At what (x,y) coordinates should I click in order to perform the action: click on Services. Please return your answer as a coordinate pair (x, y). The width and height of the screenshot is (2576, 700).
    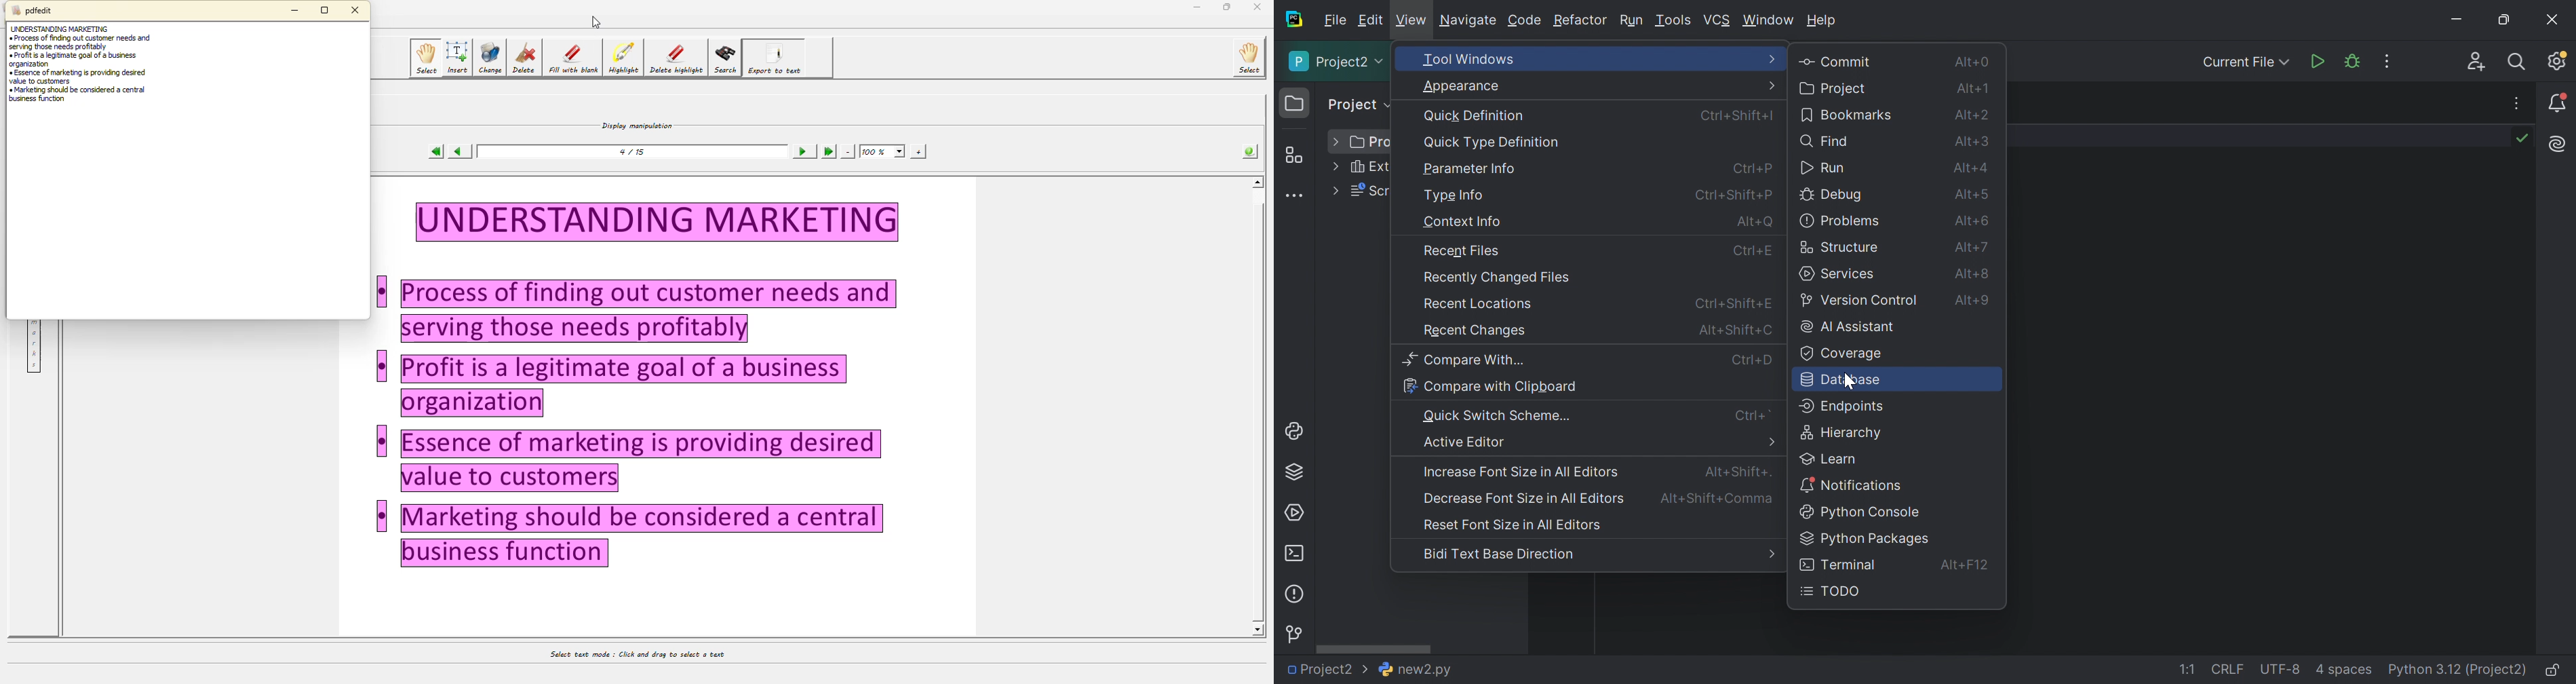
    Looking at the image, I should click on (1295, 512).